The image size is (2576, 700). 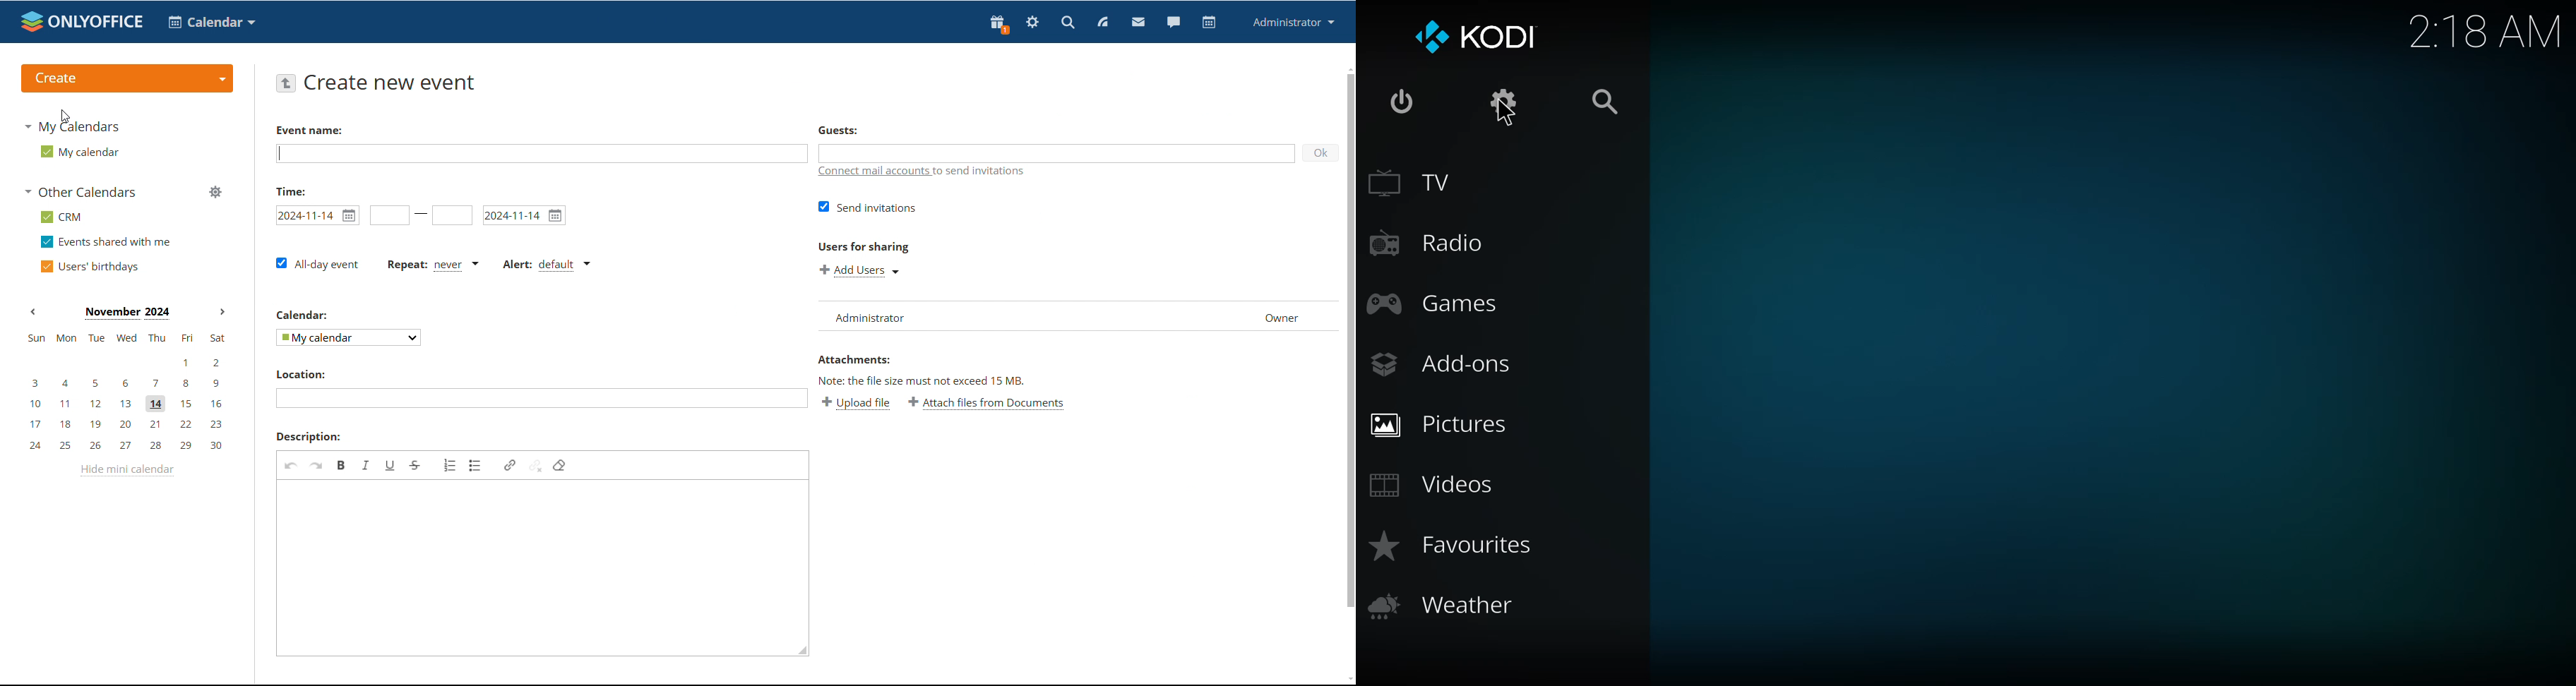 I want to click on games, so click(x=1440, y=303).